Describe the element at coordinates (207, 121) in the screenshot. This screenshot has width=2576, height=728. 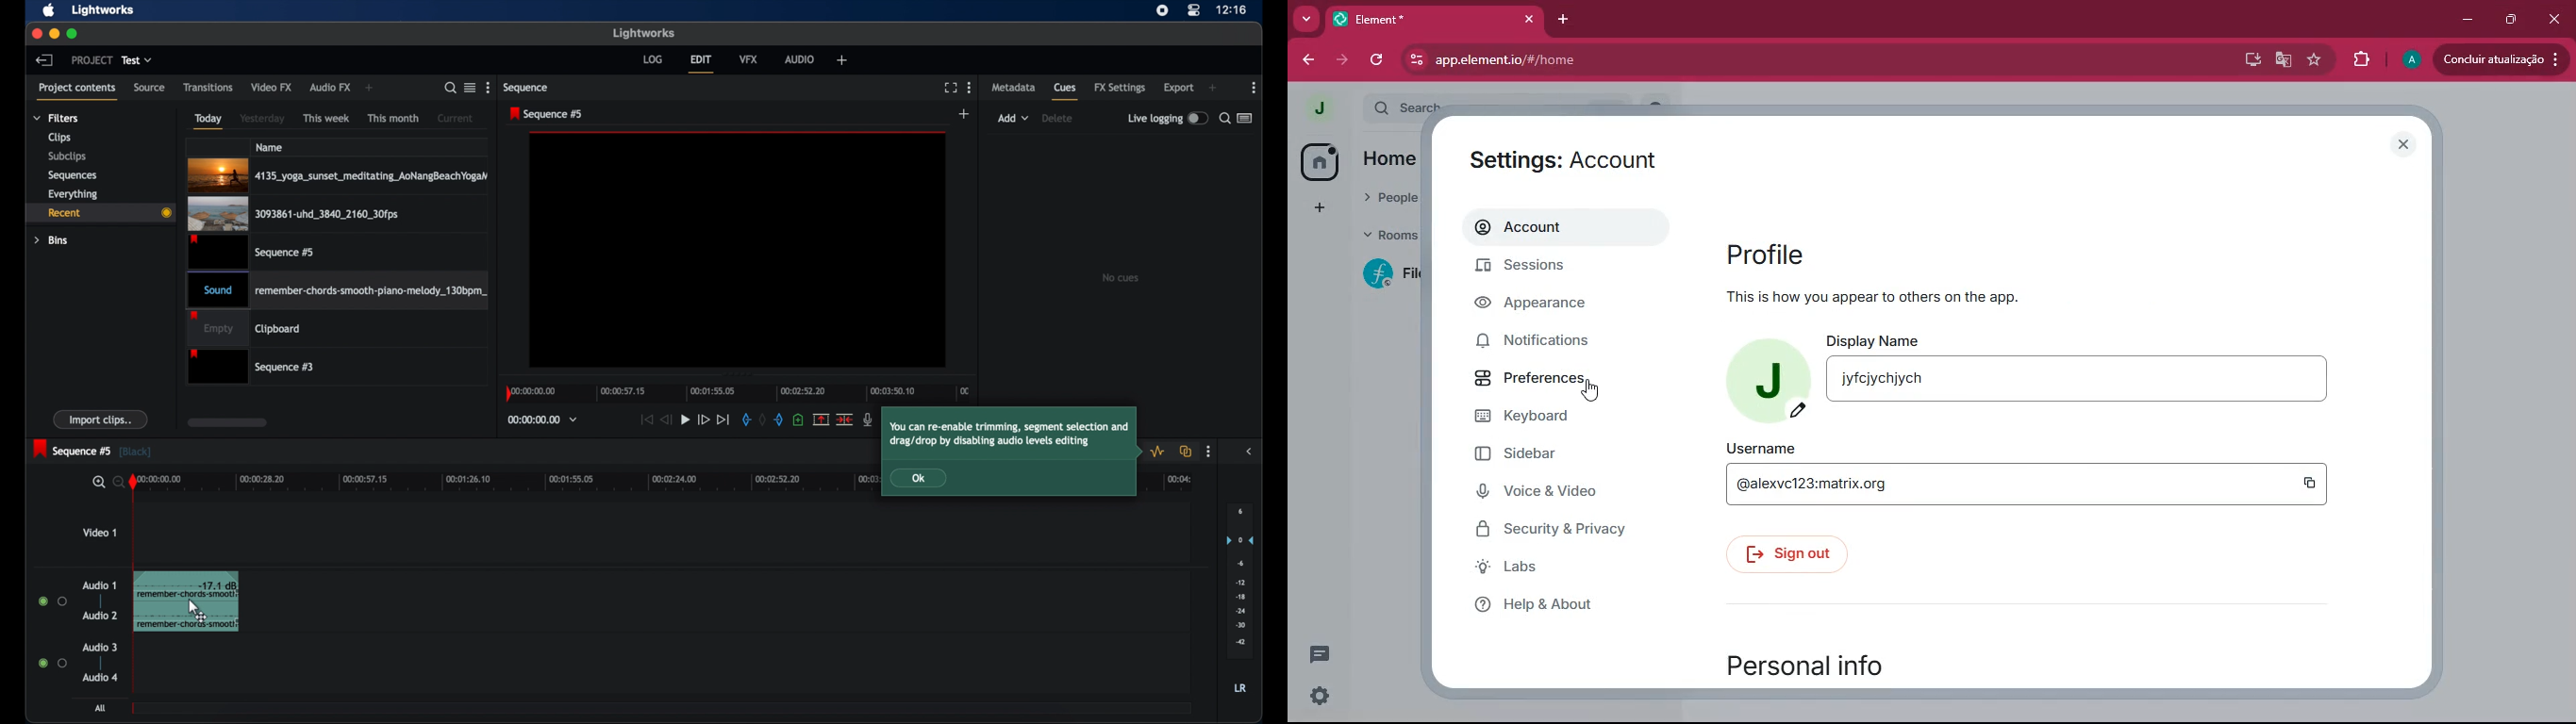
I see `today` at that location.